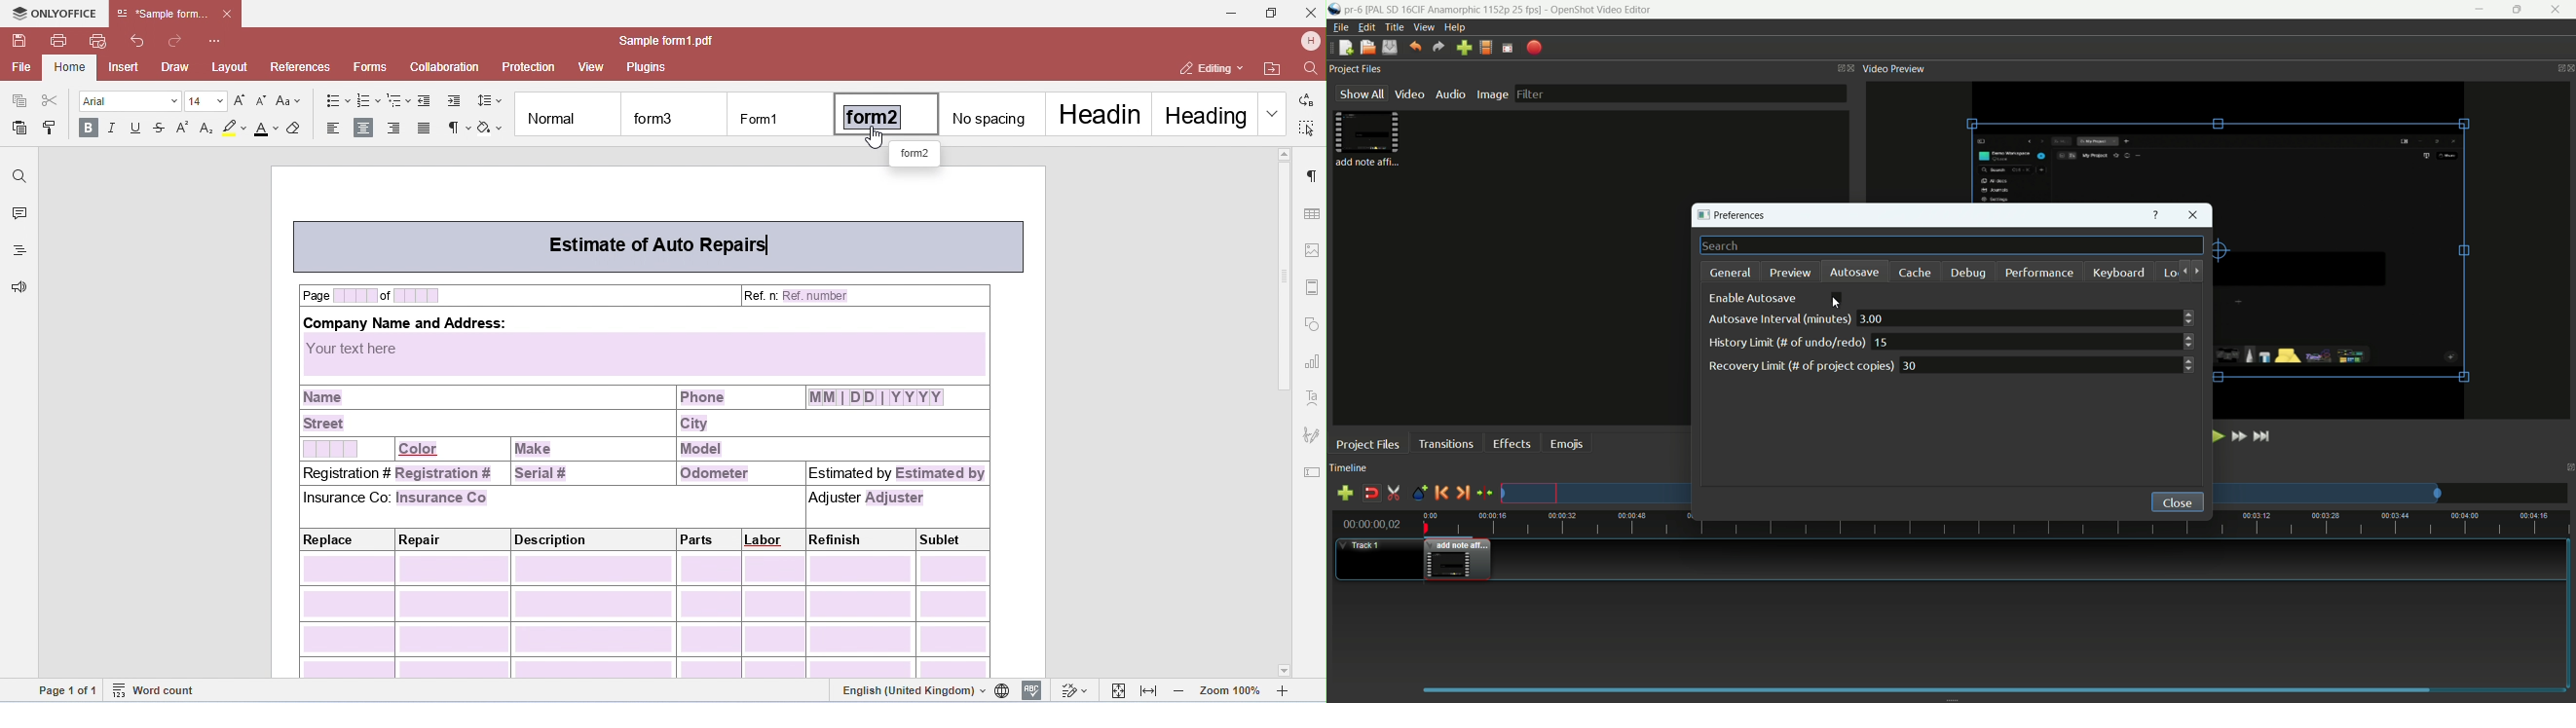 This screenshot has height=728, width=2576. What do you see at coordinates (2481, 10) in the screenshot?
I see `minimize` at bounding box center [2481, 10].